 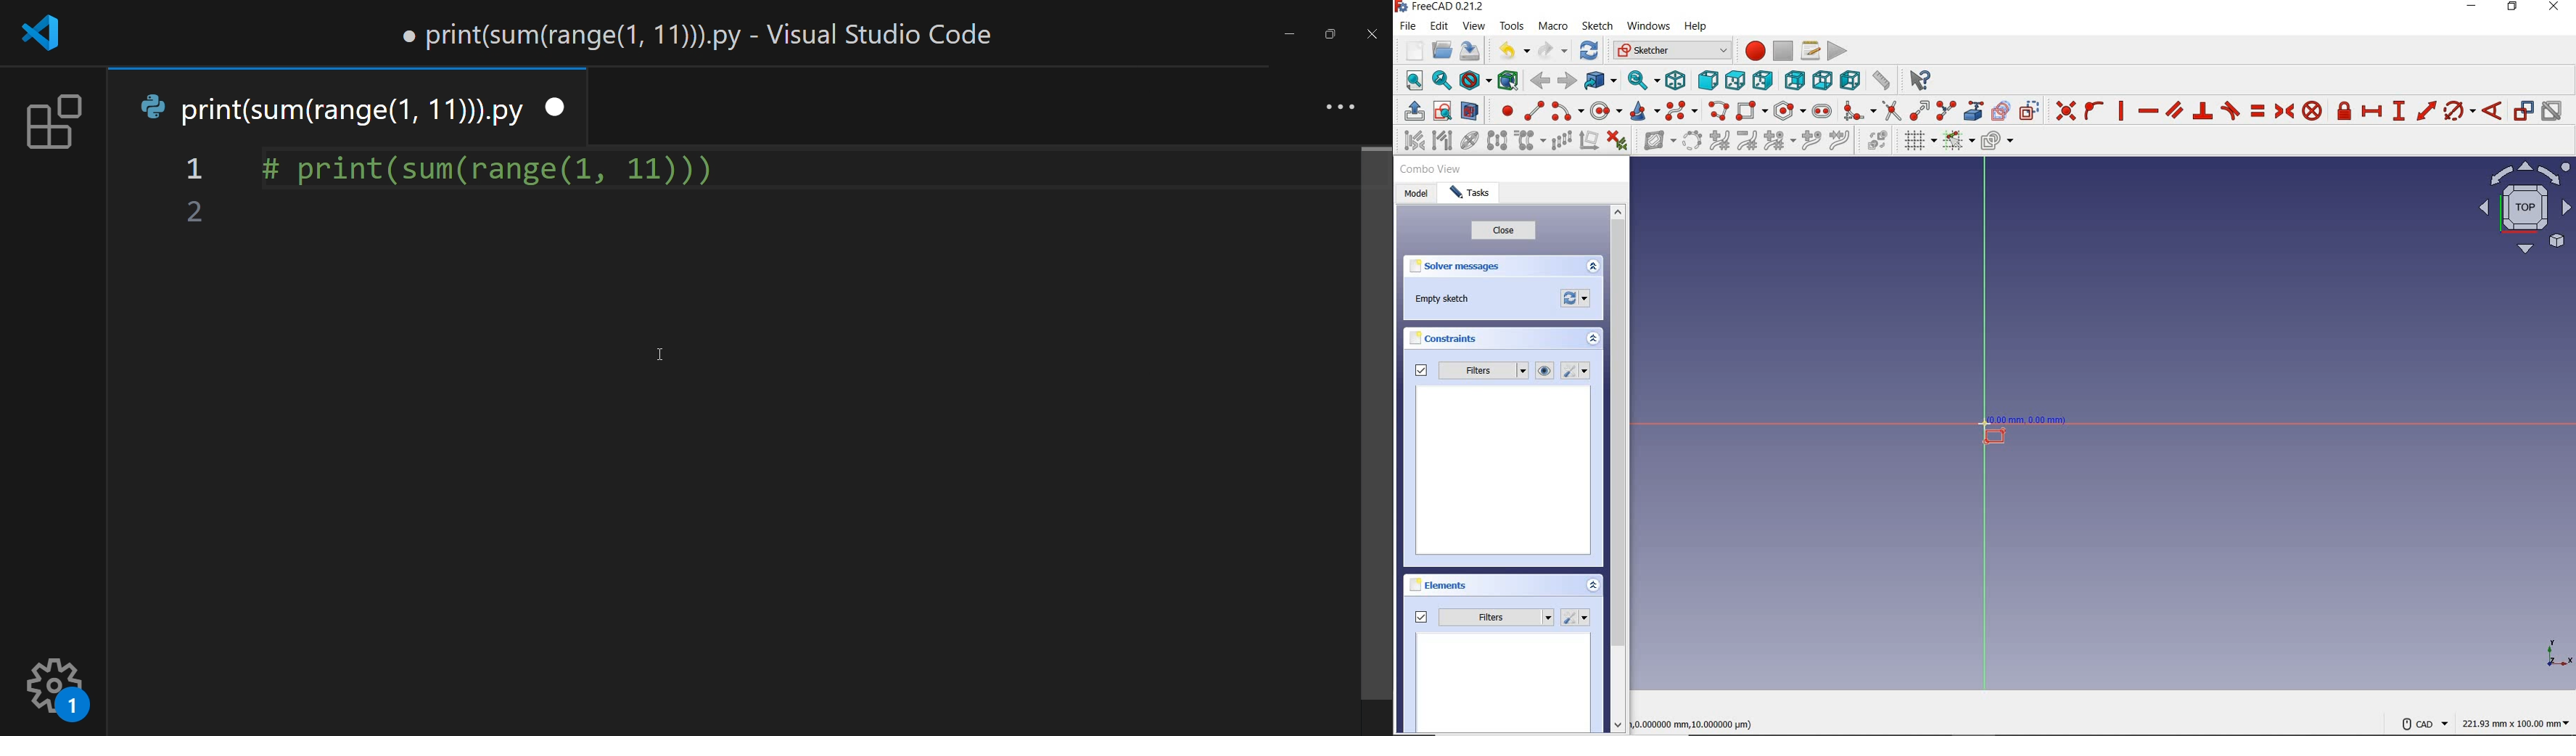 What do you see at coordinates (1841, 142) in the screenshot?
I see `join curves` at bounding box center [1841, 142].